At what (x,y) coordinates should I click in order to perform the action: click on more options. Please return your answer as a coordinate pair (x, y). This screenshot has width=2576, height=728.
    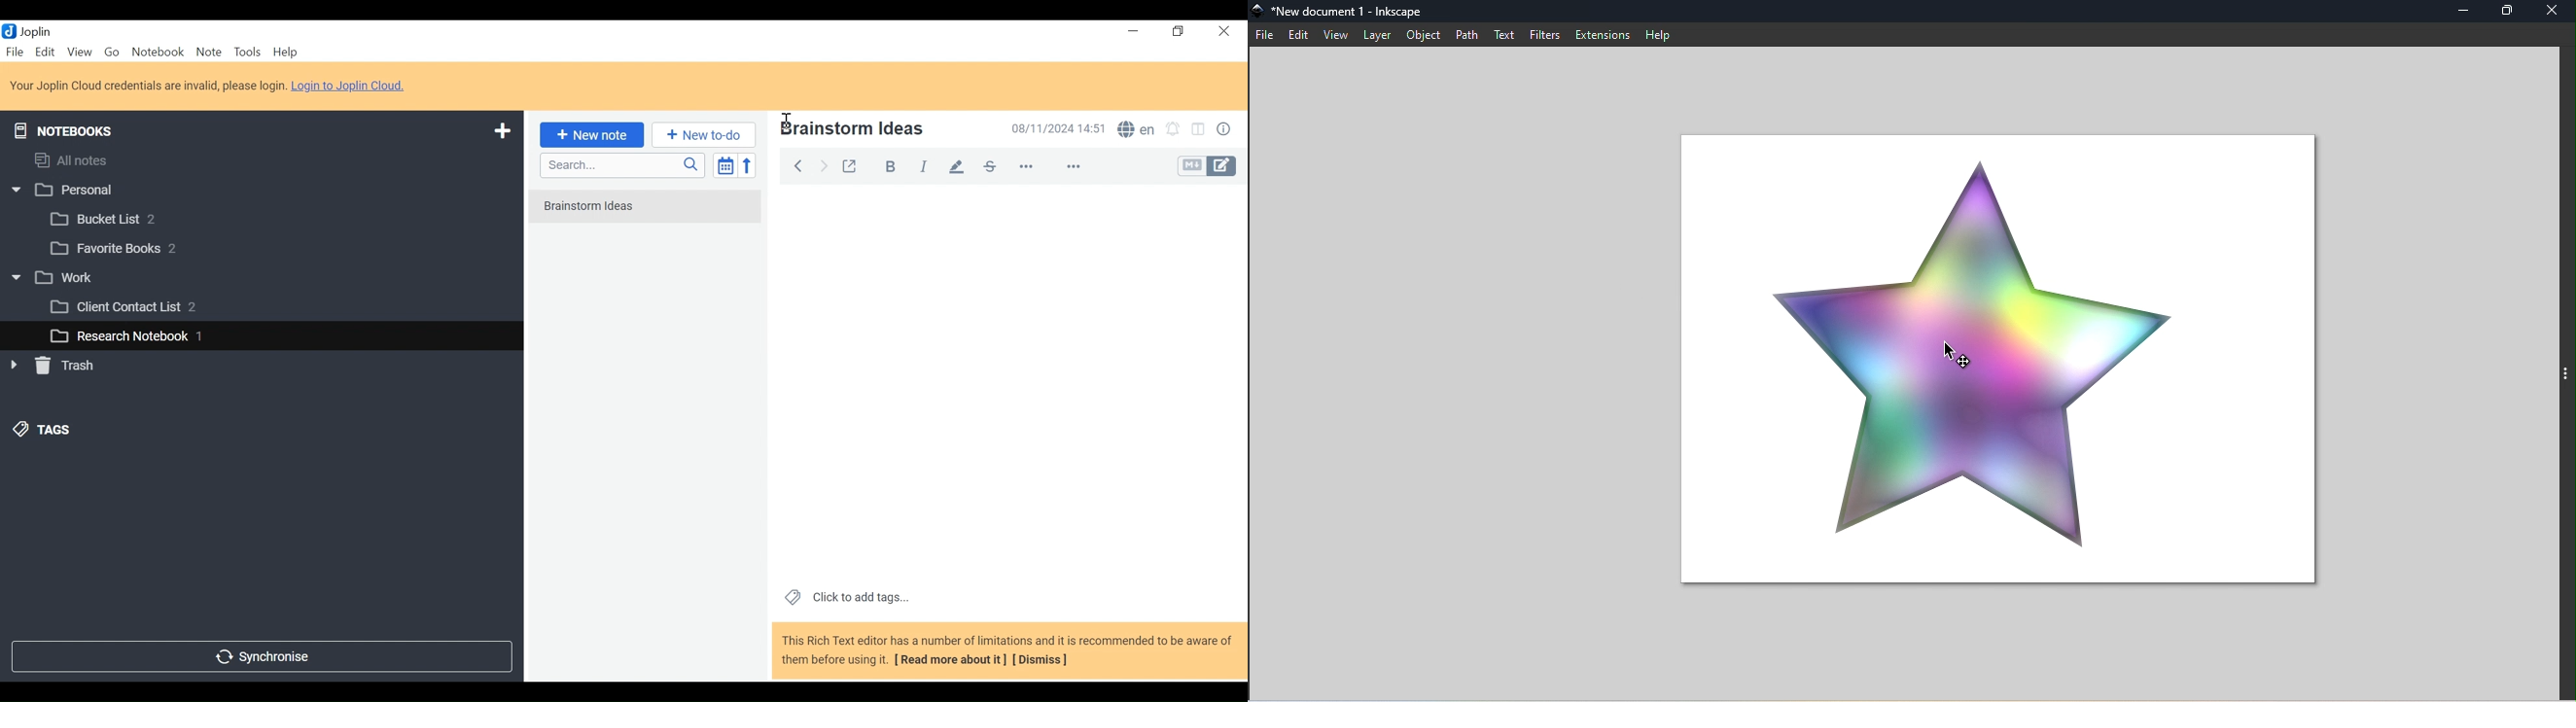
    Looking at the image, I should click on (1035, 167).